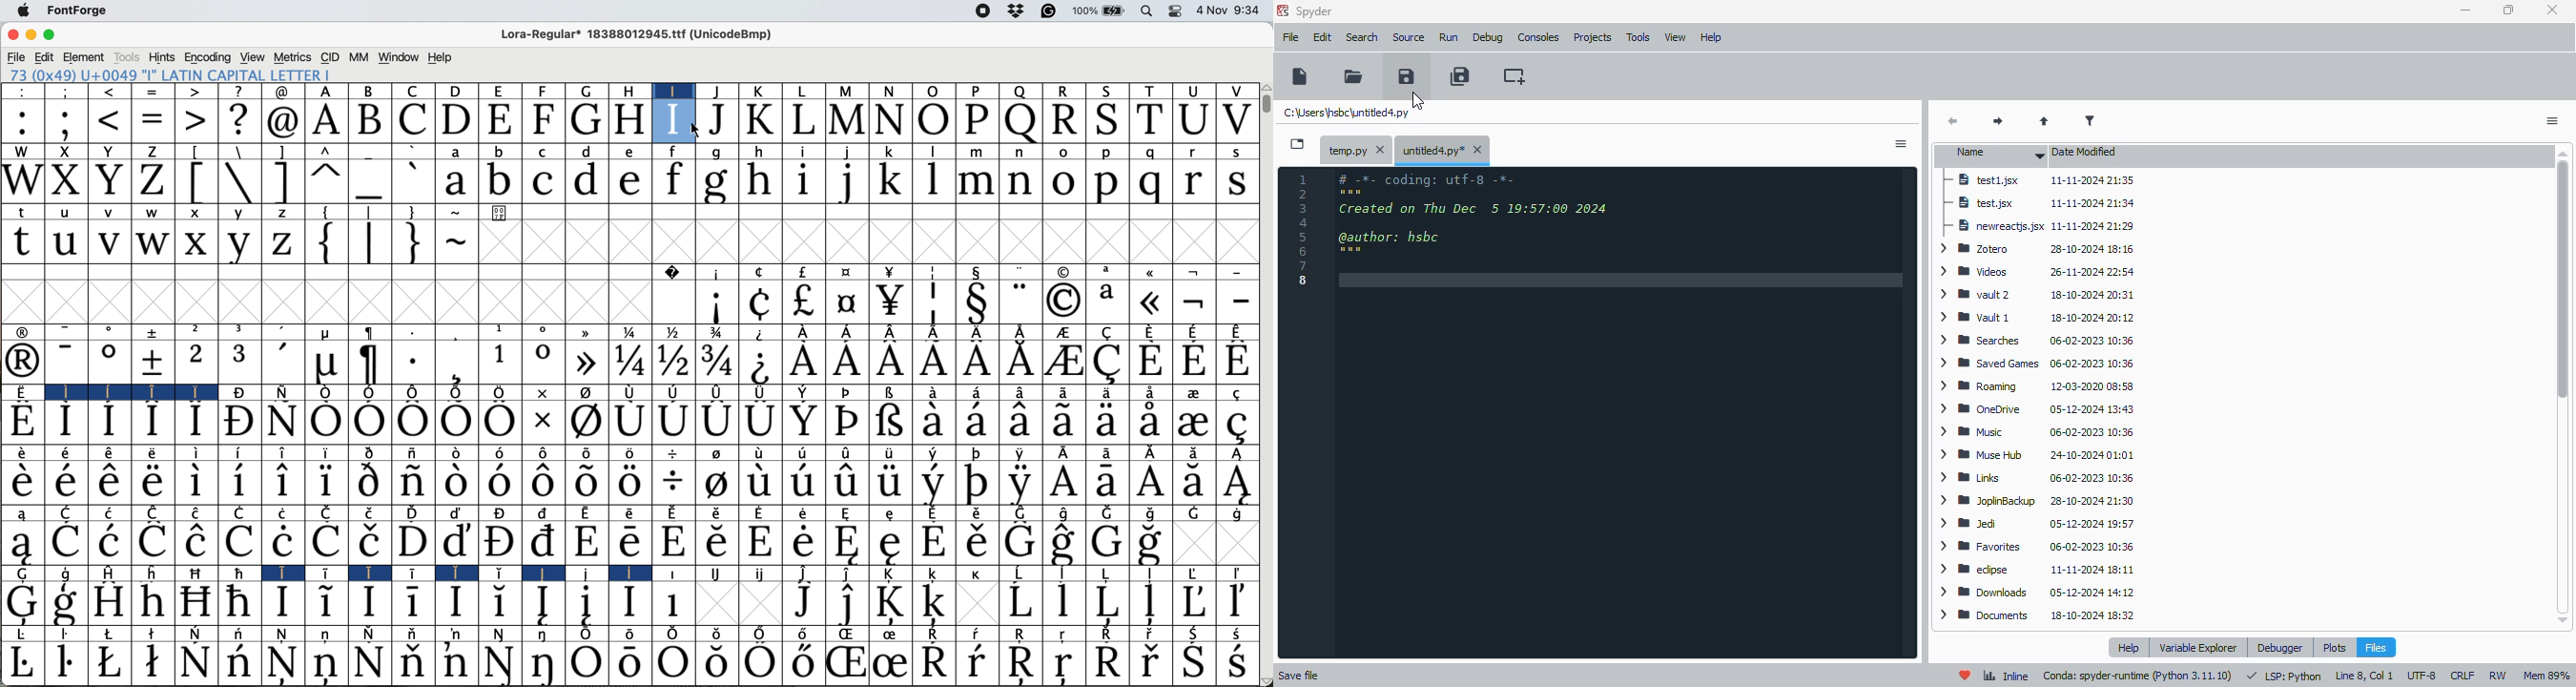  Describe the element at coordinates (1363, 37) in the screenshot. I see `search` at that location.